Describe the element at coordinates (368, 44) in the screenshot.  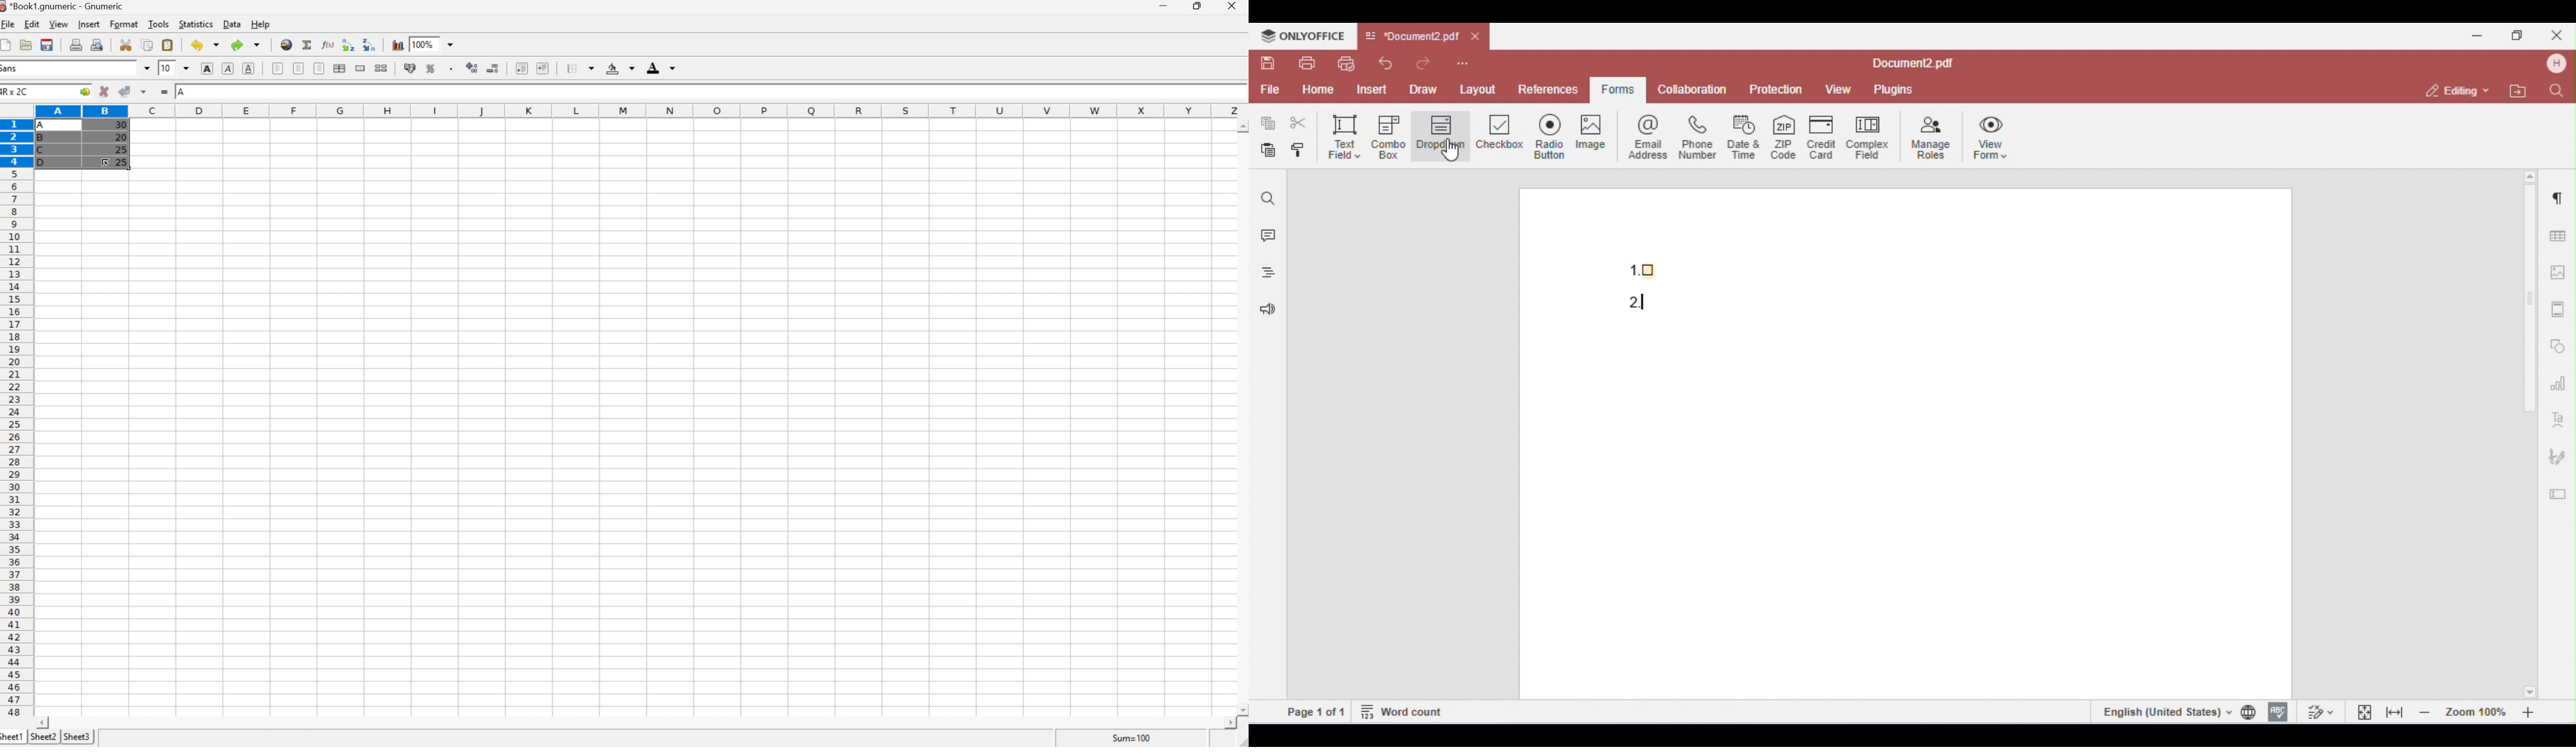
I see `Sort the selected region in descending order based on the first column selected` at that location.